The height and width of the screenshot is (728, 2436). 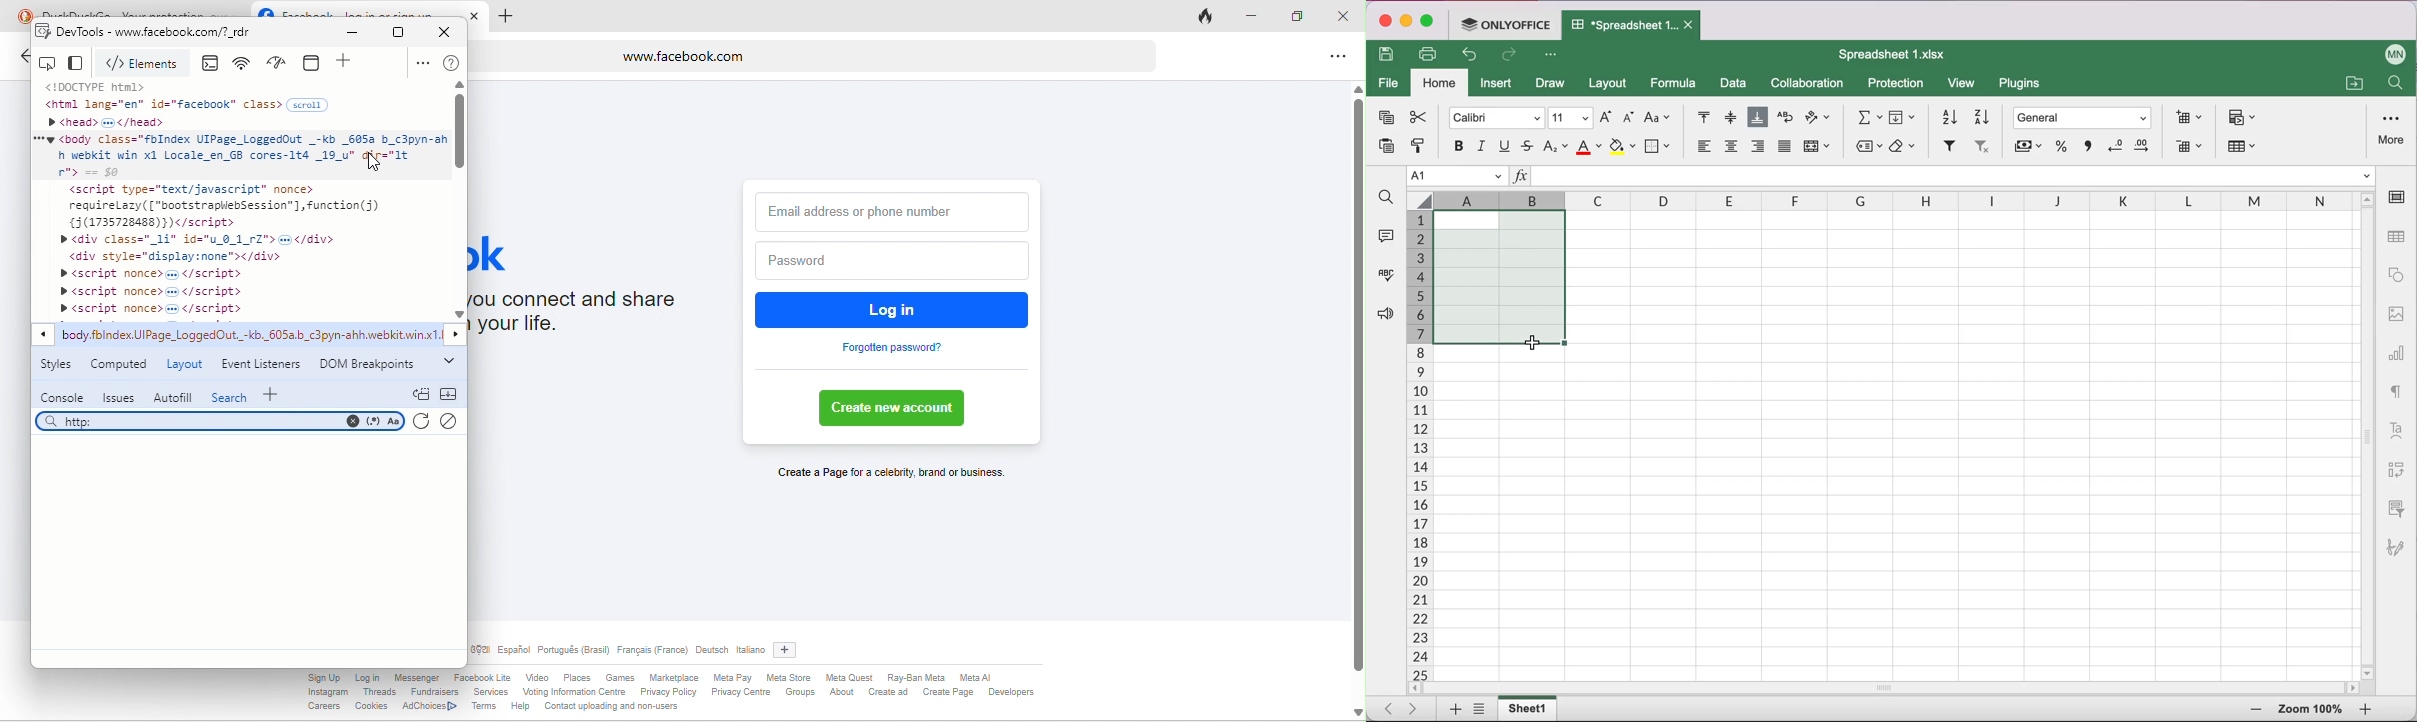 What do you see at coordinates (506, 252) in the screenshot?
I see `facebook` at bounding box center [506, 252].